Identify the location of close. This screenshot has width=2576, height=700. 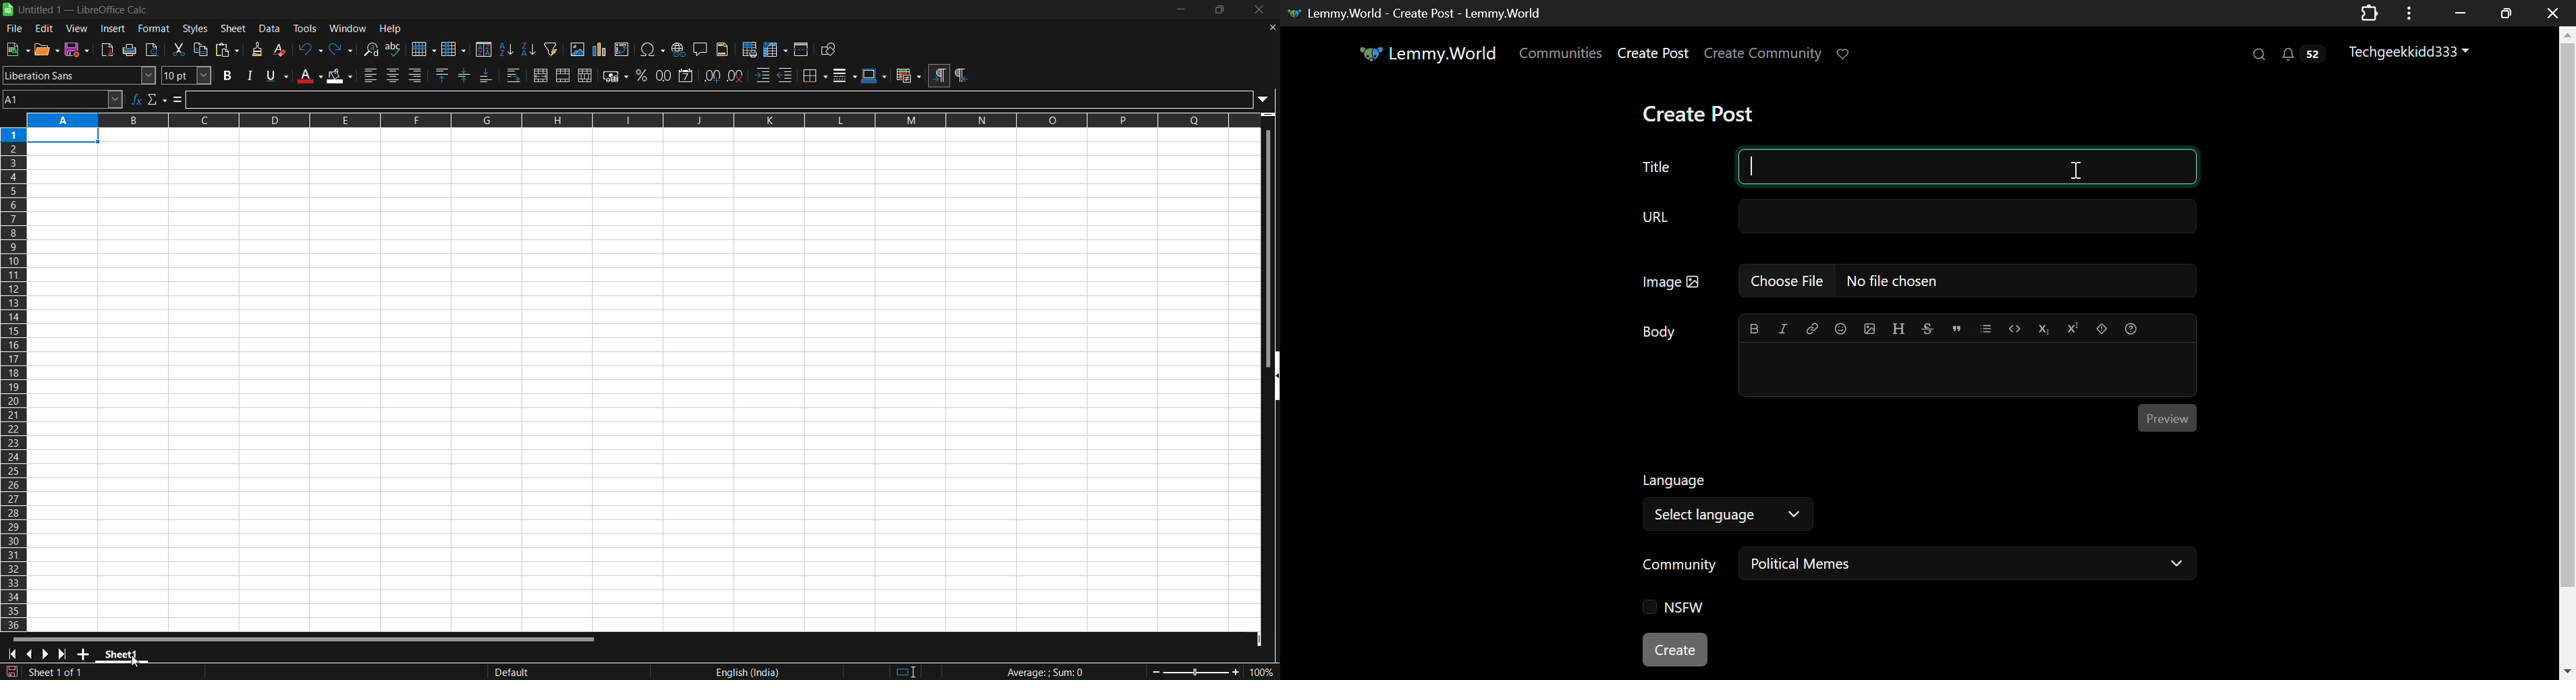
(1261, 11).